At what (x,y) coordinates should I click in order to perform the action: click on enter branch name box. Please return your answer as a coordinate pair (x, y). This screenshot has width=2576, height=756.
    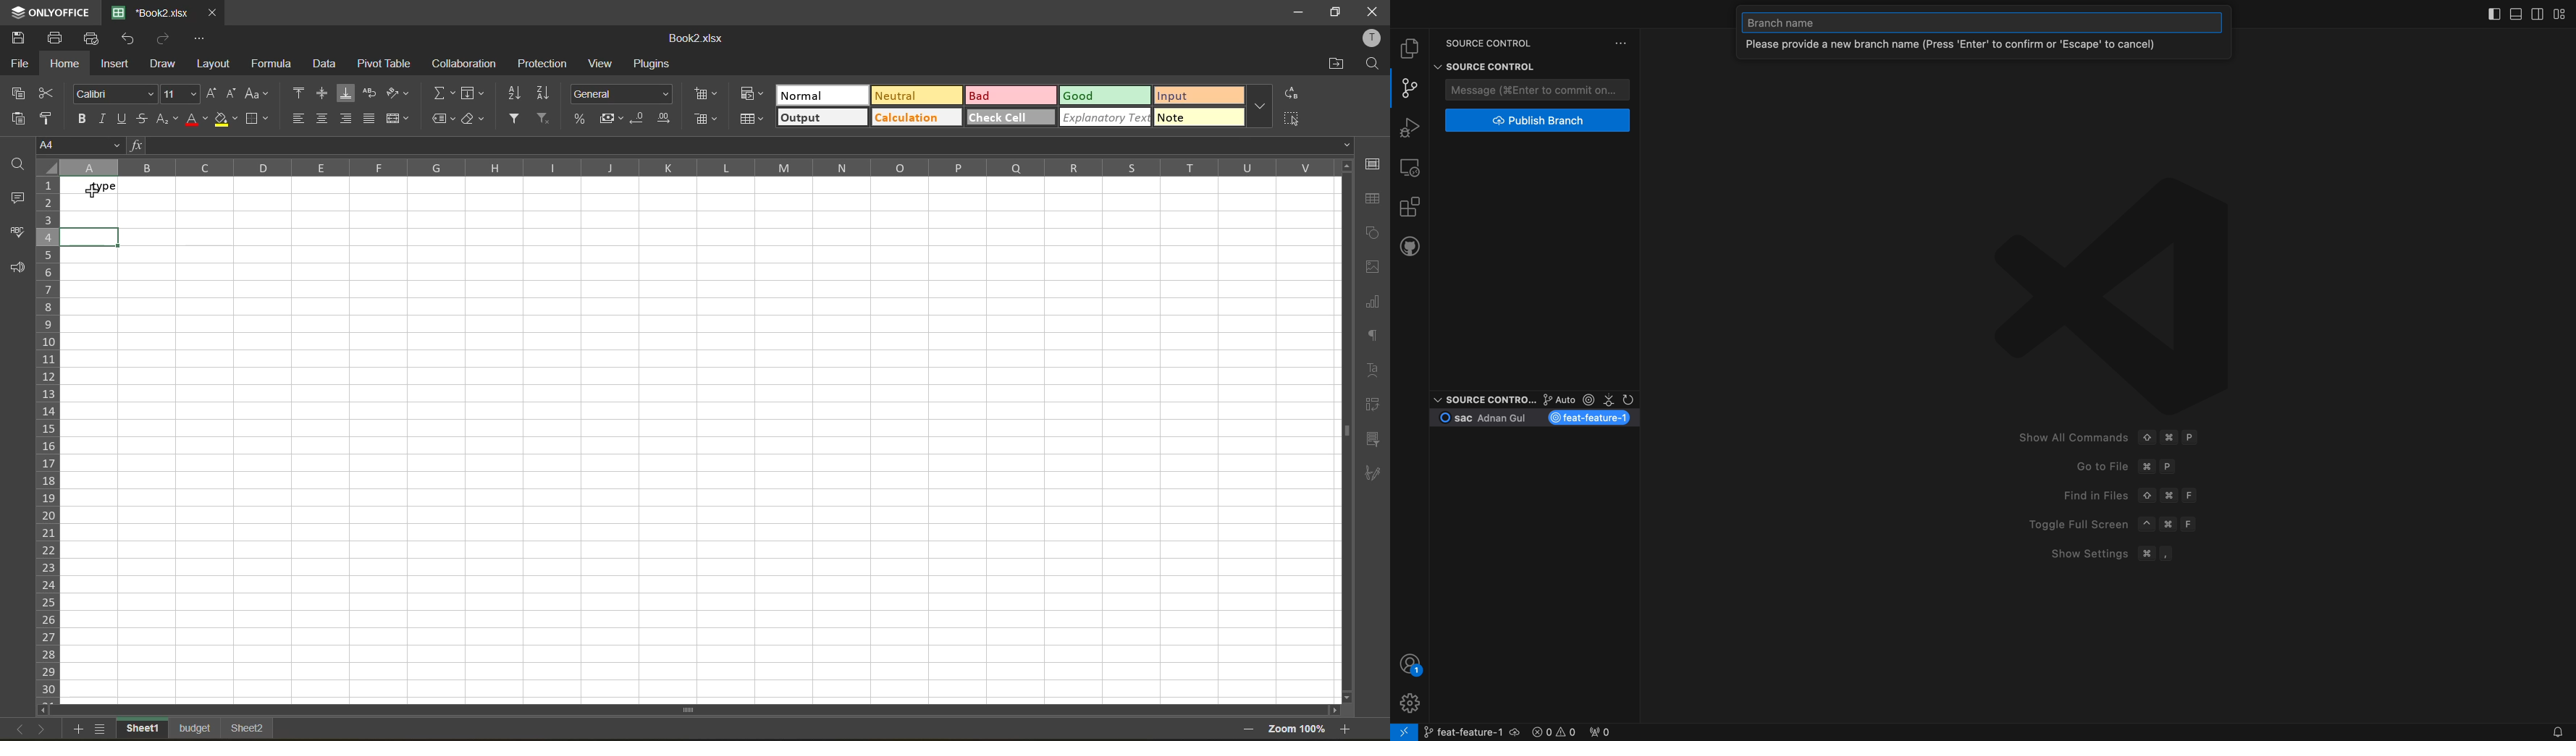
    Looking at the image, I should click on (1983, 23).